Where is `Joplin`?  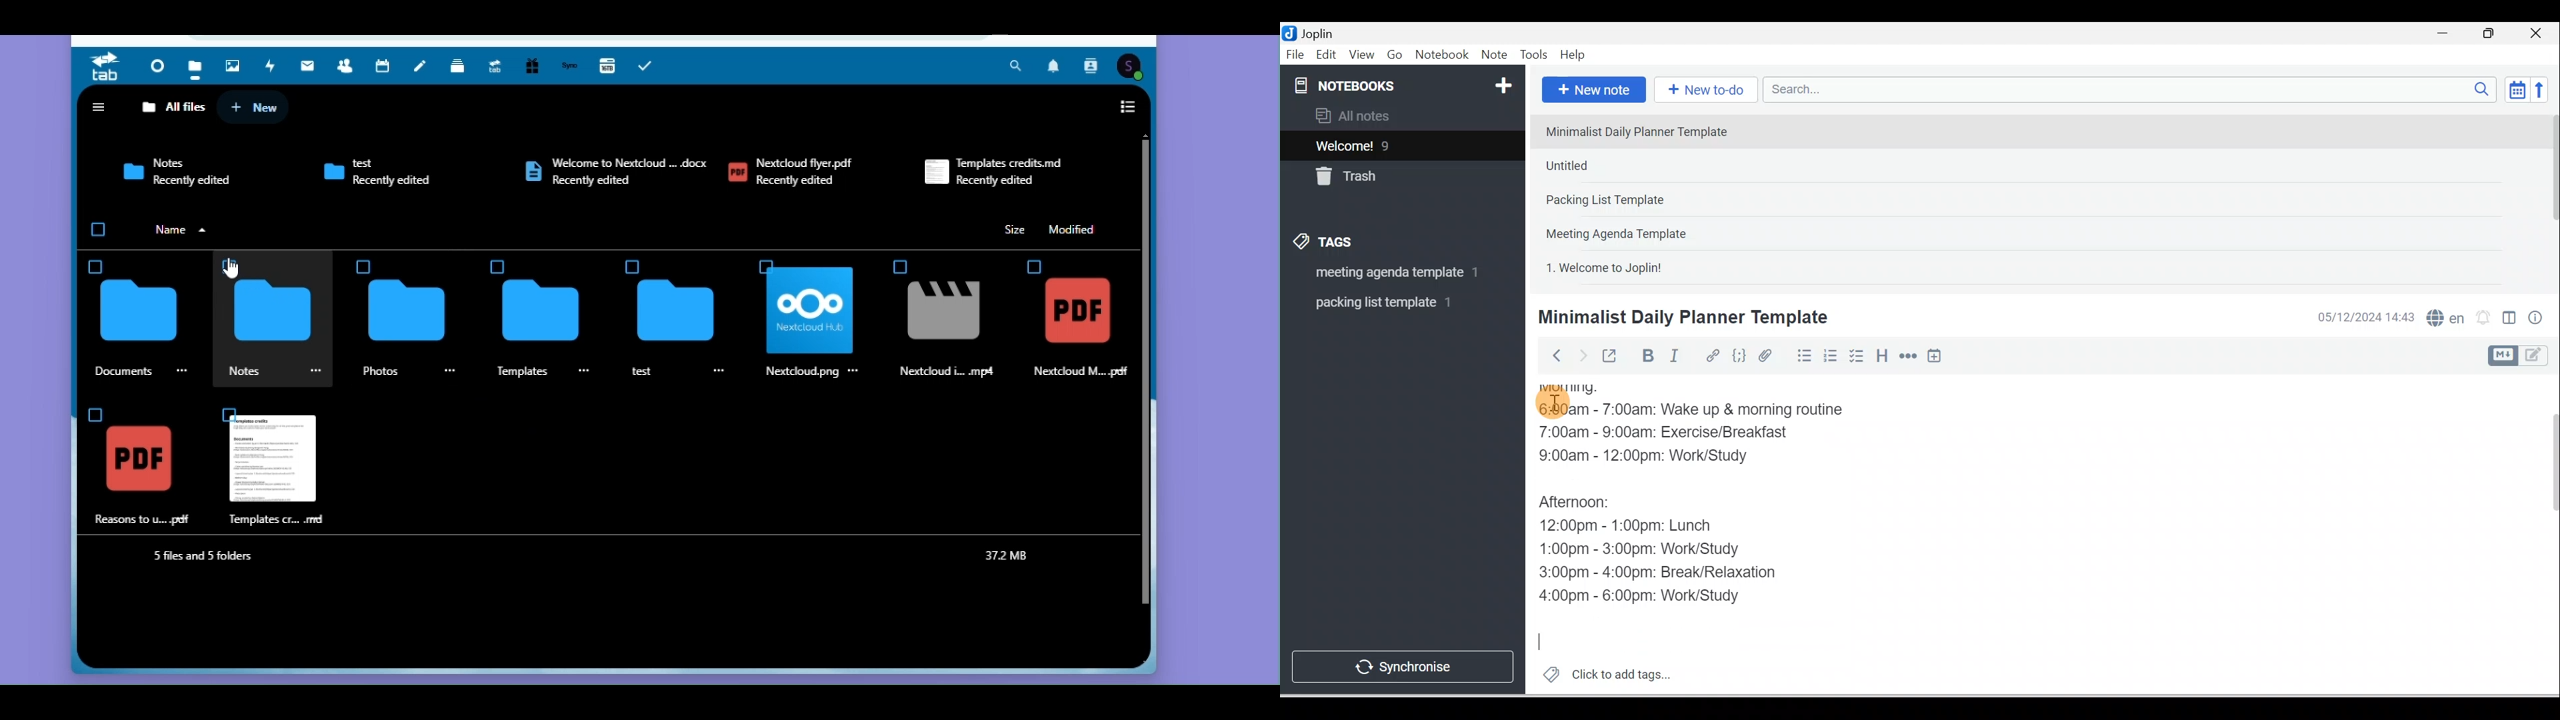
Joplin is located at coordinates (1321, 32).